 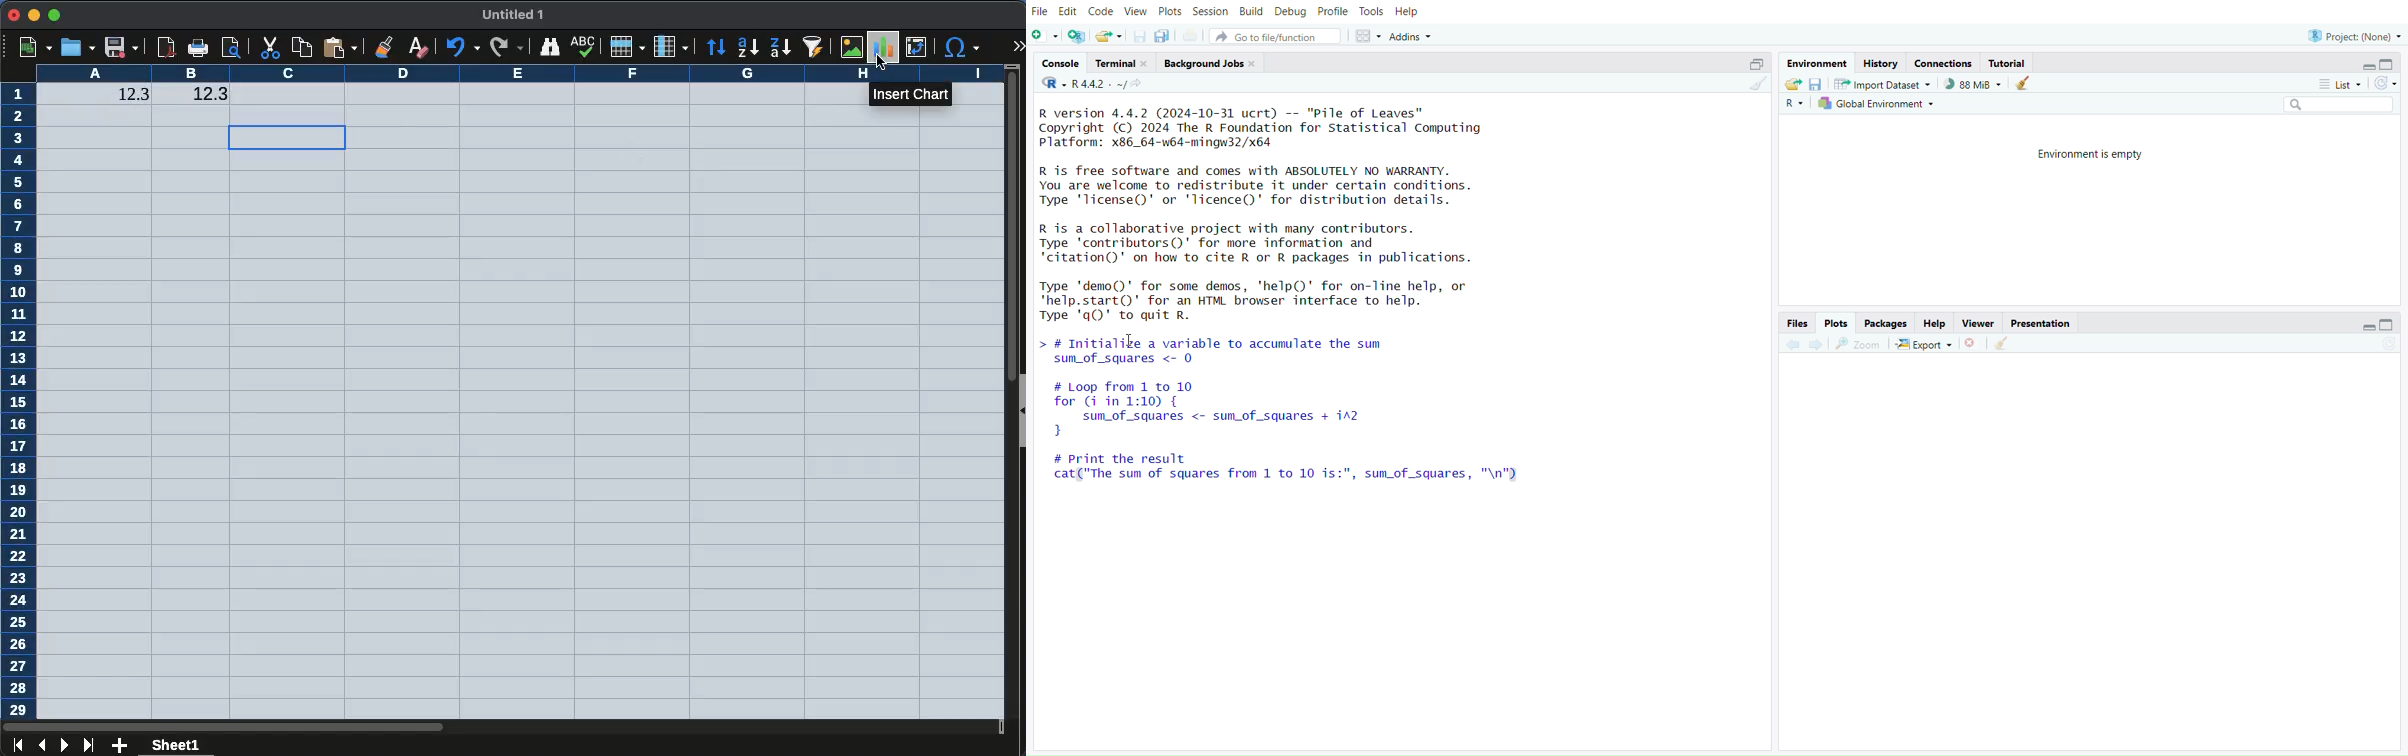 I want to click on pivot table, so click(x=916, y=48).